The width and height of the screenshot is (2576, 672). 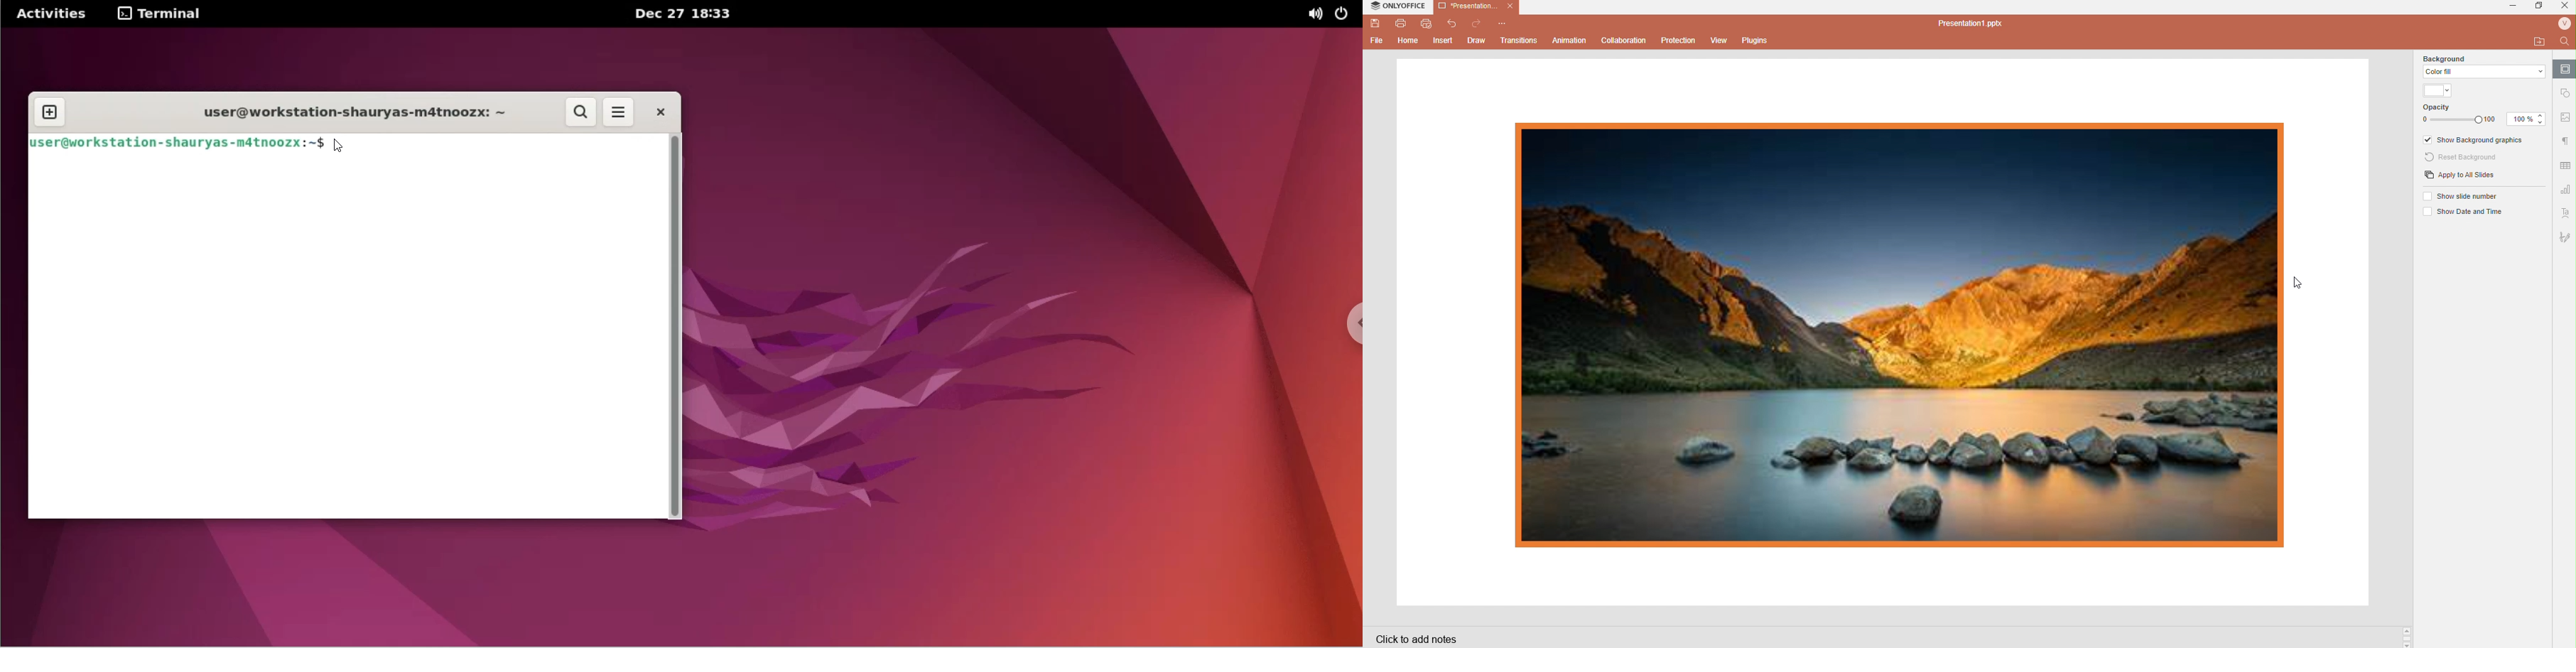 I want to click on Find, so click(x=2564, y=40).